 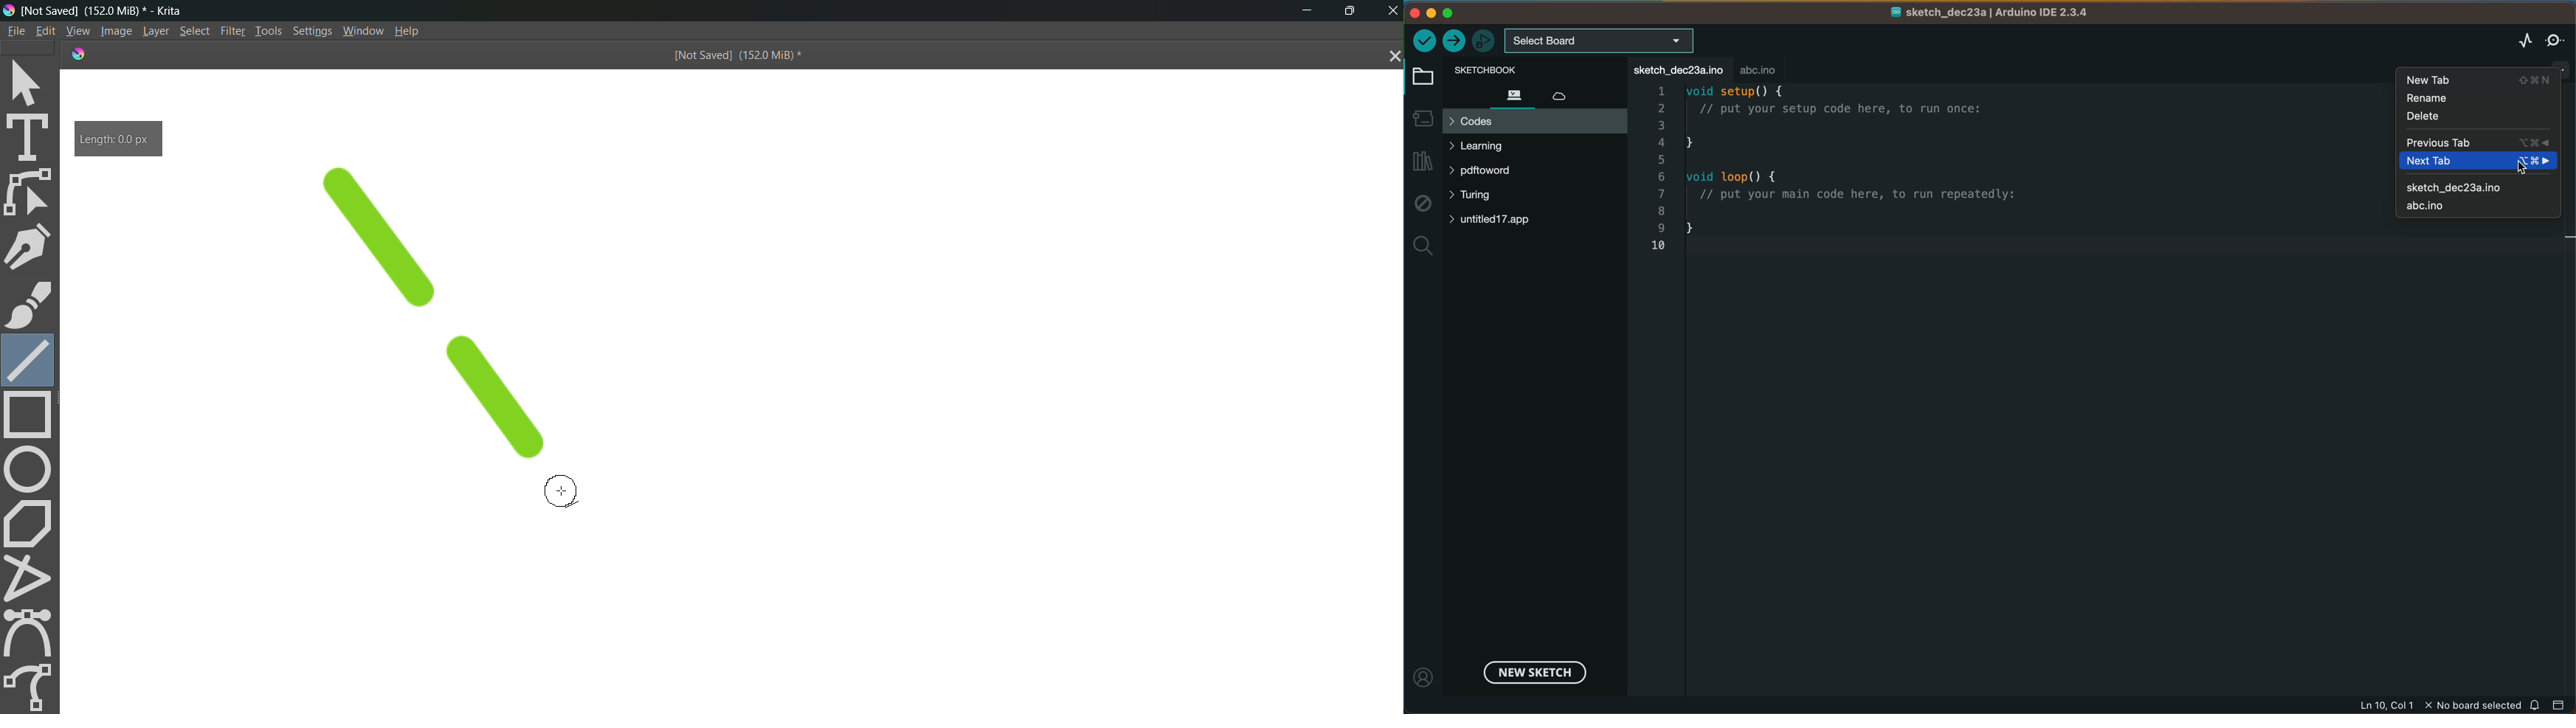 What do you see at coordinates (76, 53) in the screenshot?
I see `logo` at bounding box center [76, 53].